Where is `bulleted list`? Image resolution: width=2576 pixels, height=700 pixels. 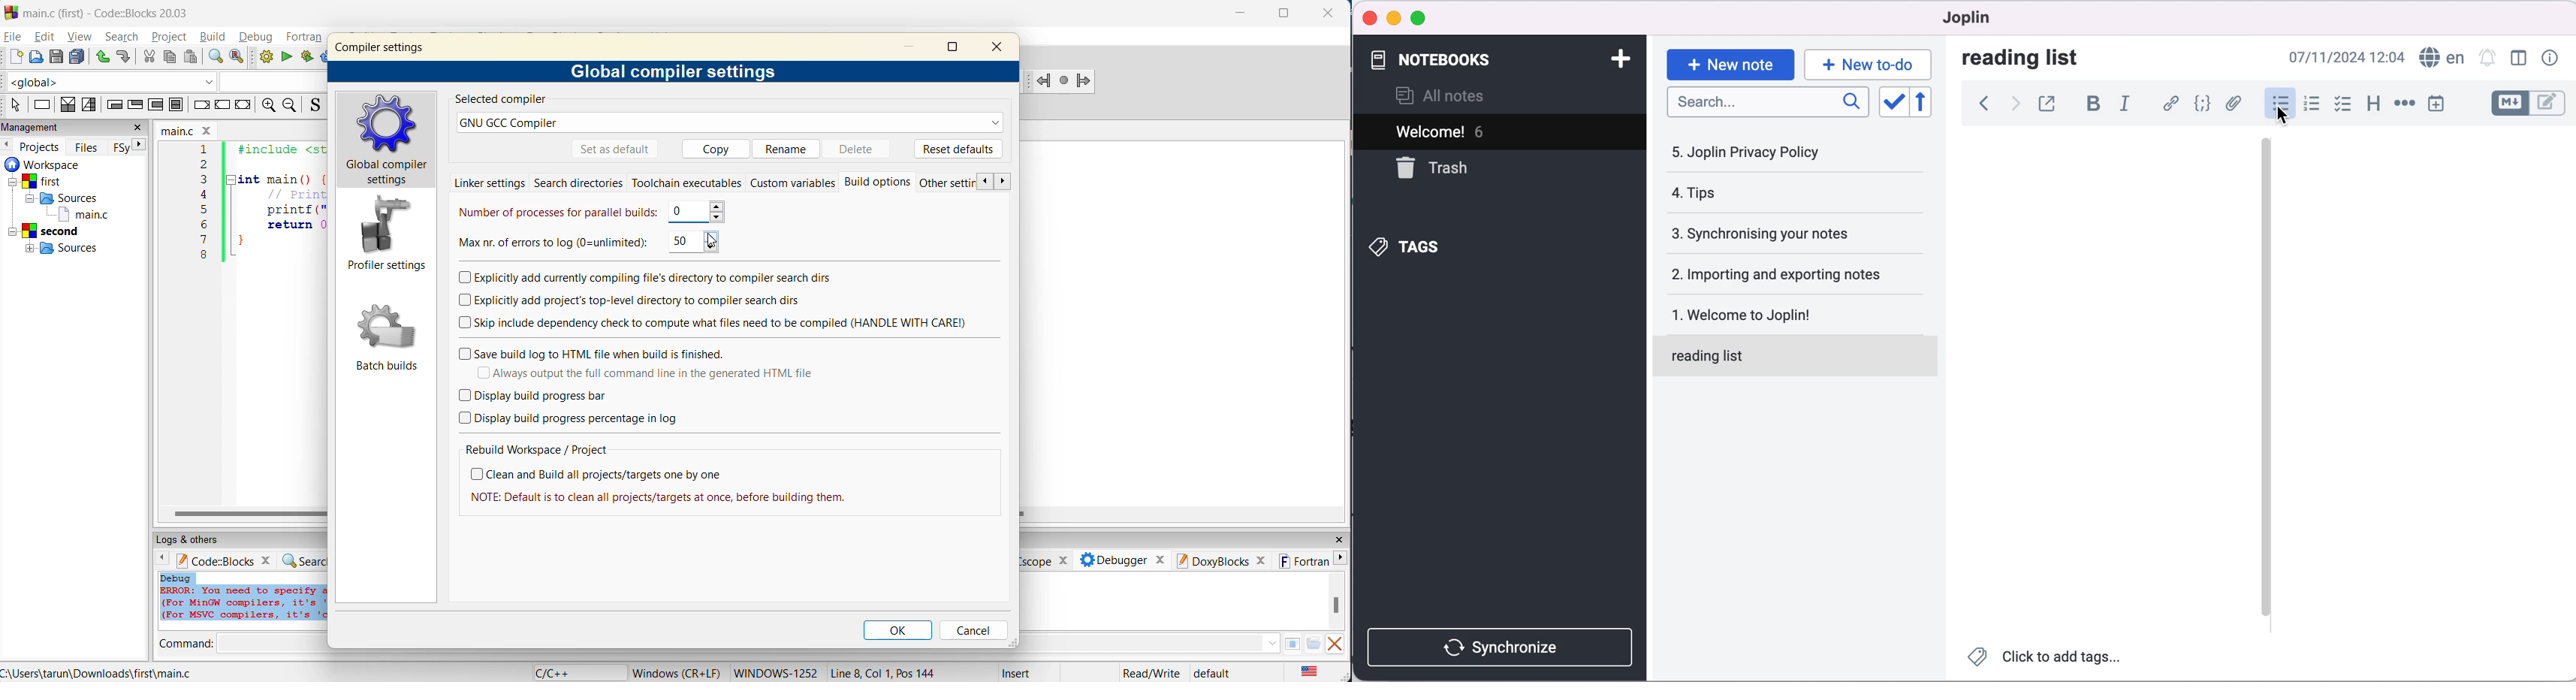 bulleted list is located at coordinates (2275, 106).